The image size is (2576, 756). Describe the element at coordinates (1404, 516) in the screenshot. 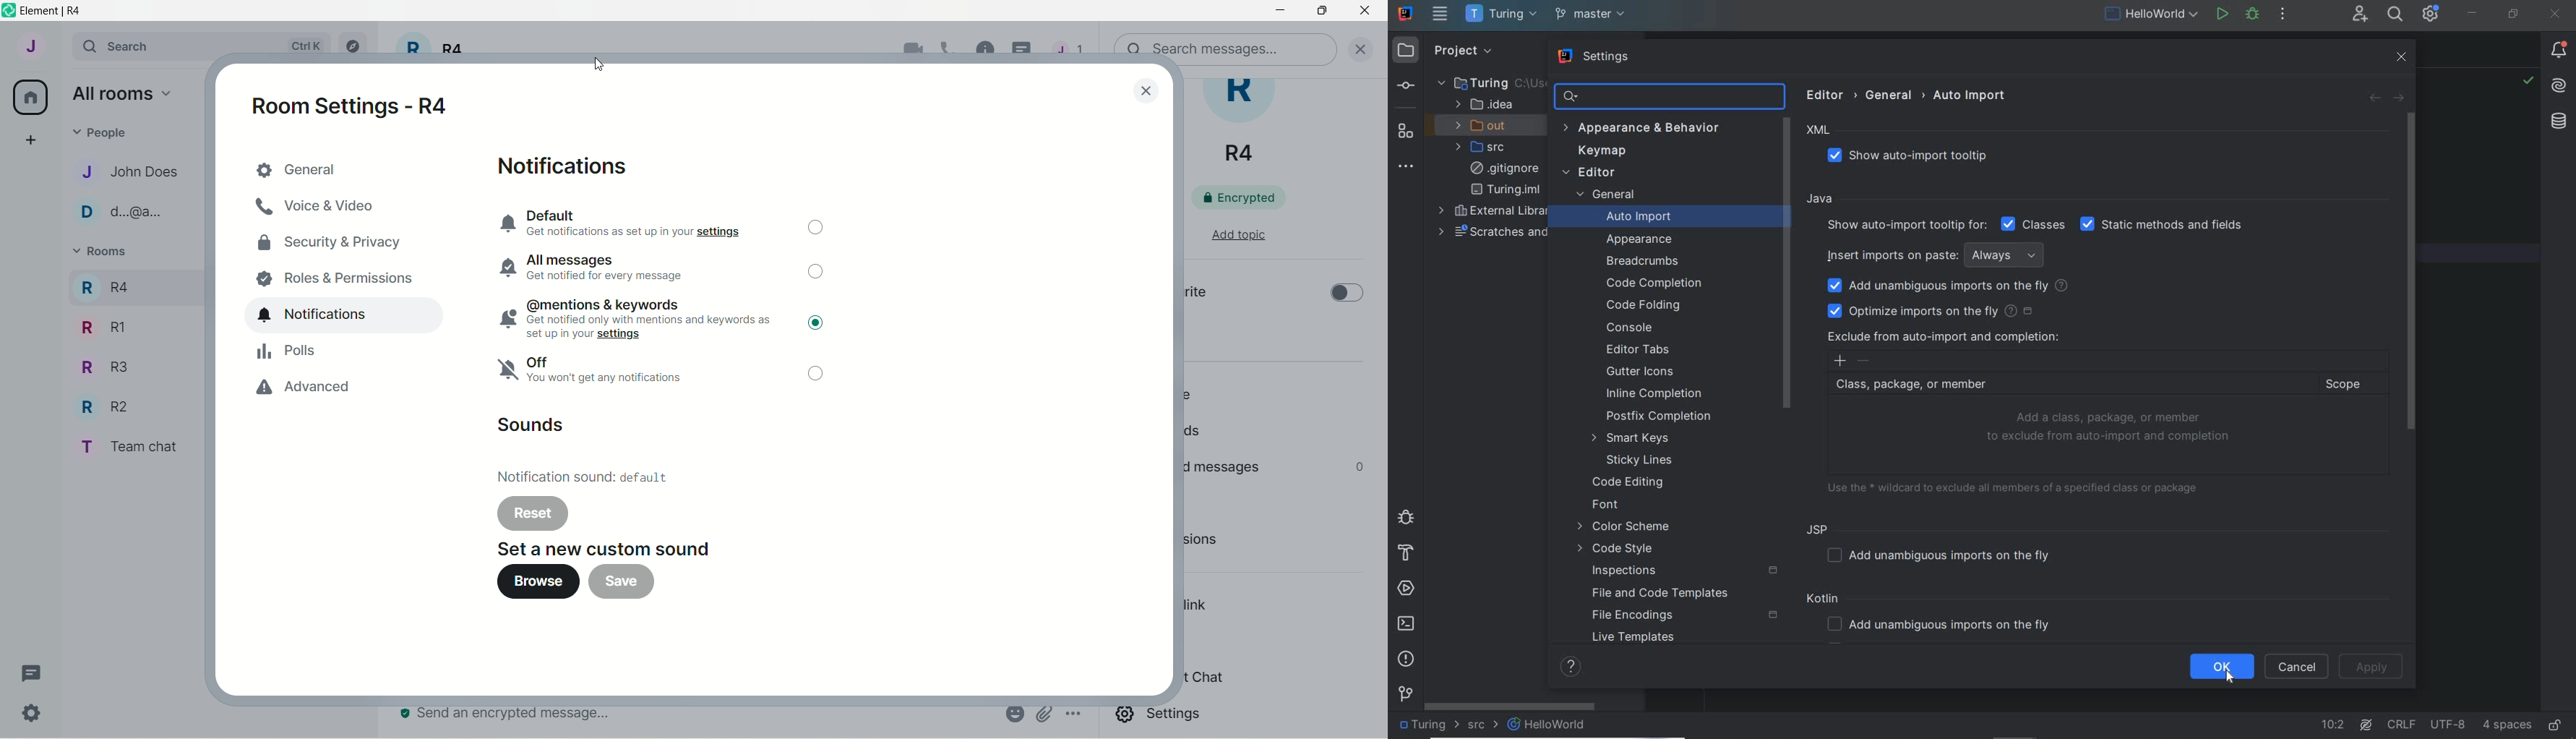

I see `debug` at that location.